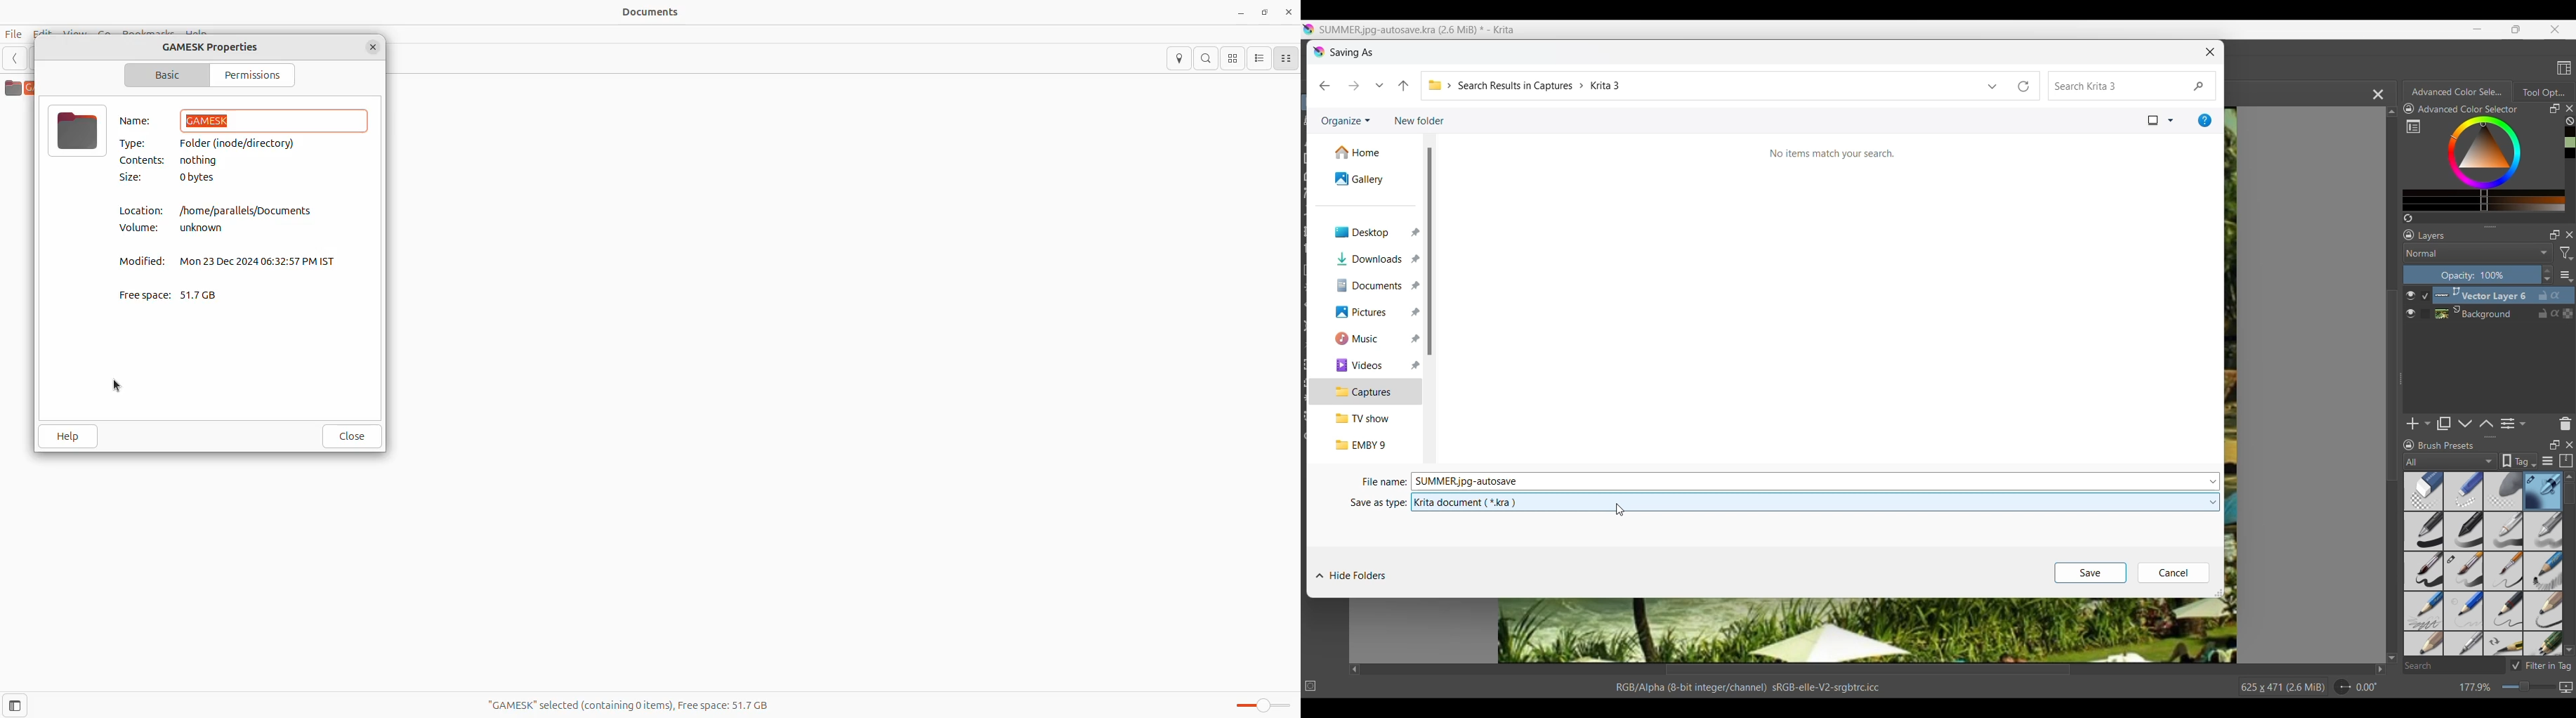 The width and height of the screenshot is (2576, 728). What do you see at coordinates (1354, 85) in the screenshot?
I see `Go forward` at bounding box center [1354, 85].